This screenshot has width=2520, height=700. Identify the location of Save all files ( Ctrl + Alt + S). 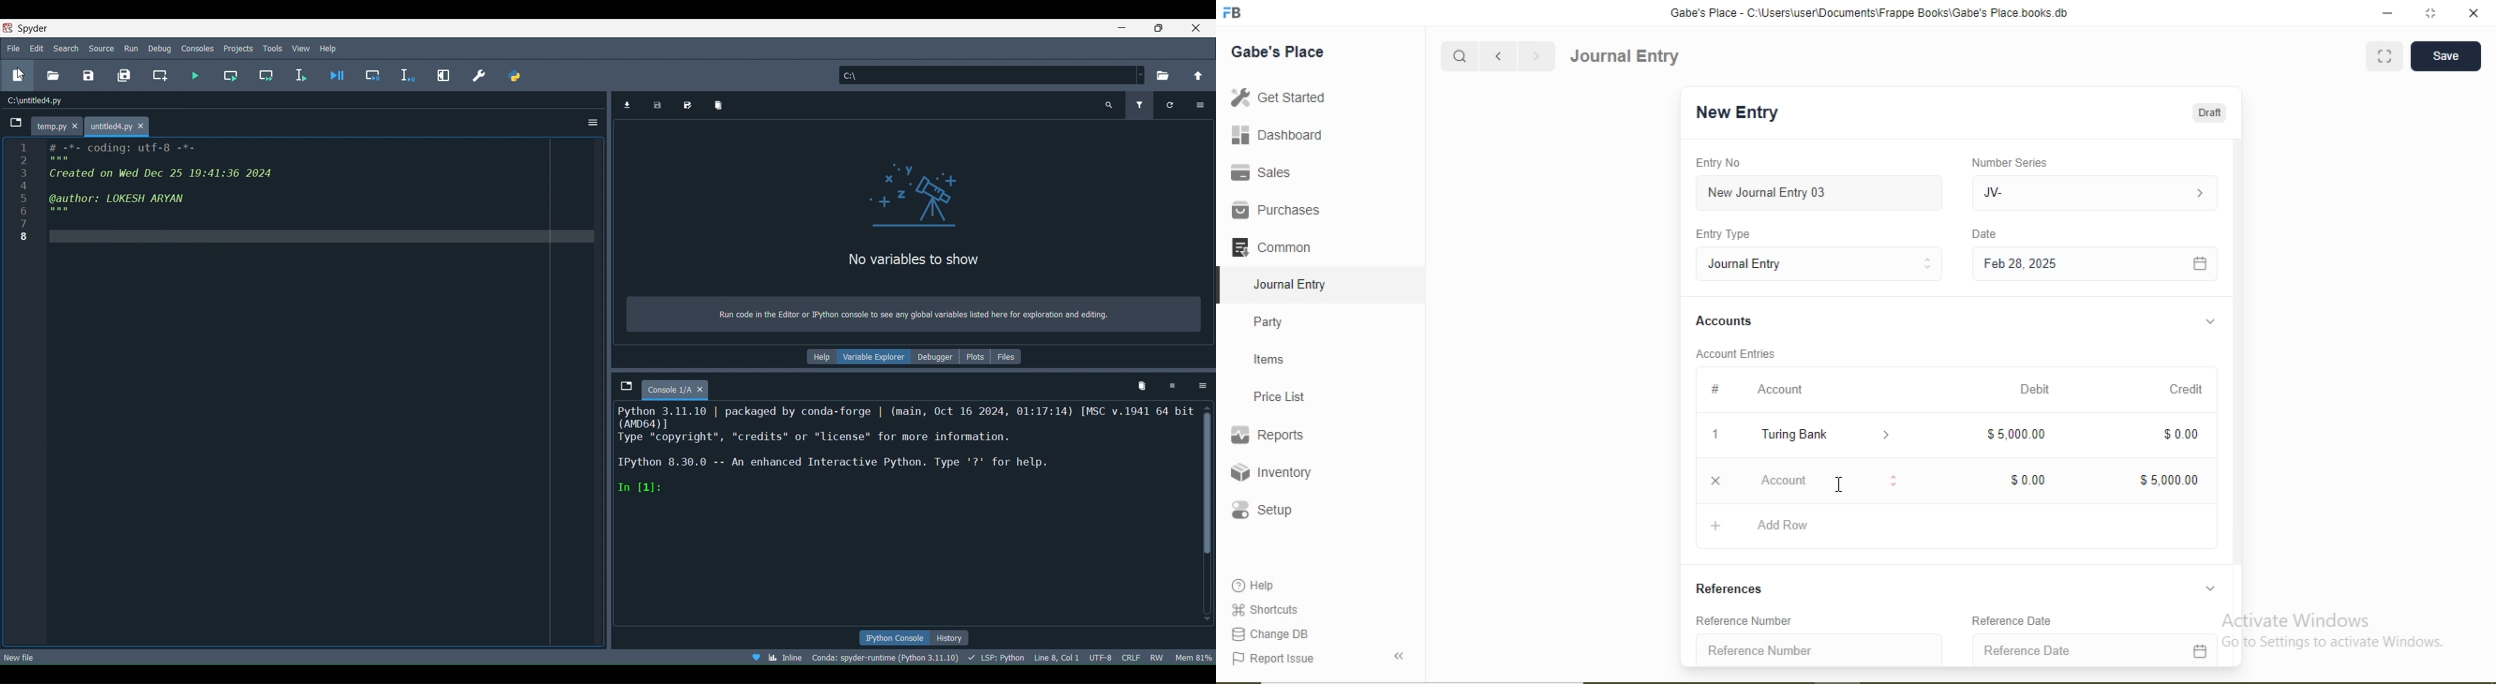
(120, 76).